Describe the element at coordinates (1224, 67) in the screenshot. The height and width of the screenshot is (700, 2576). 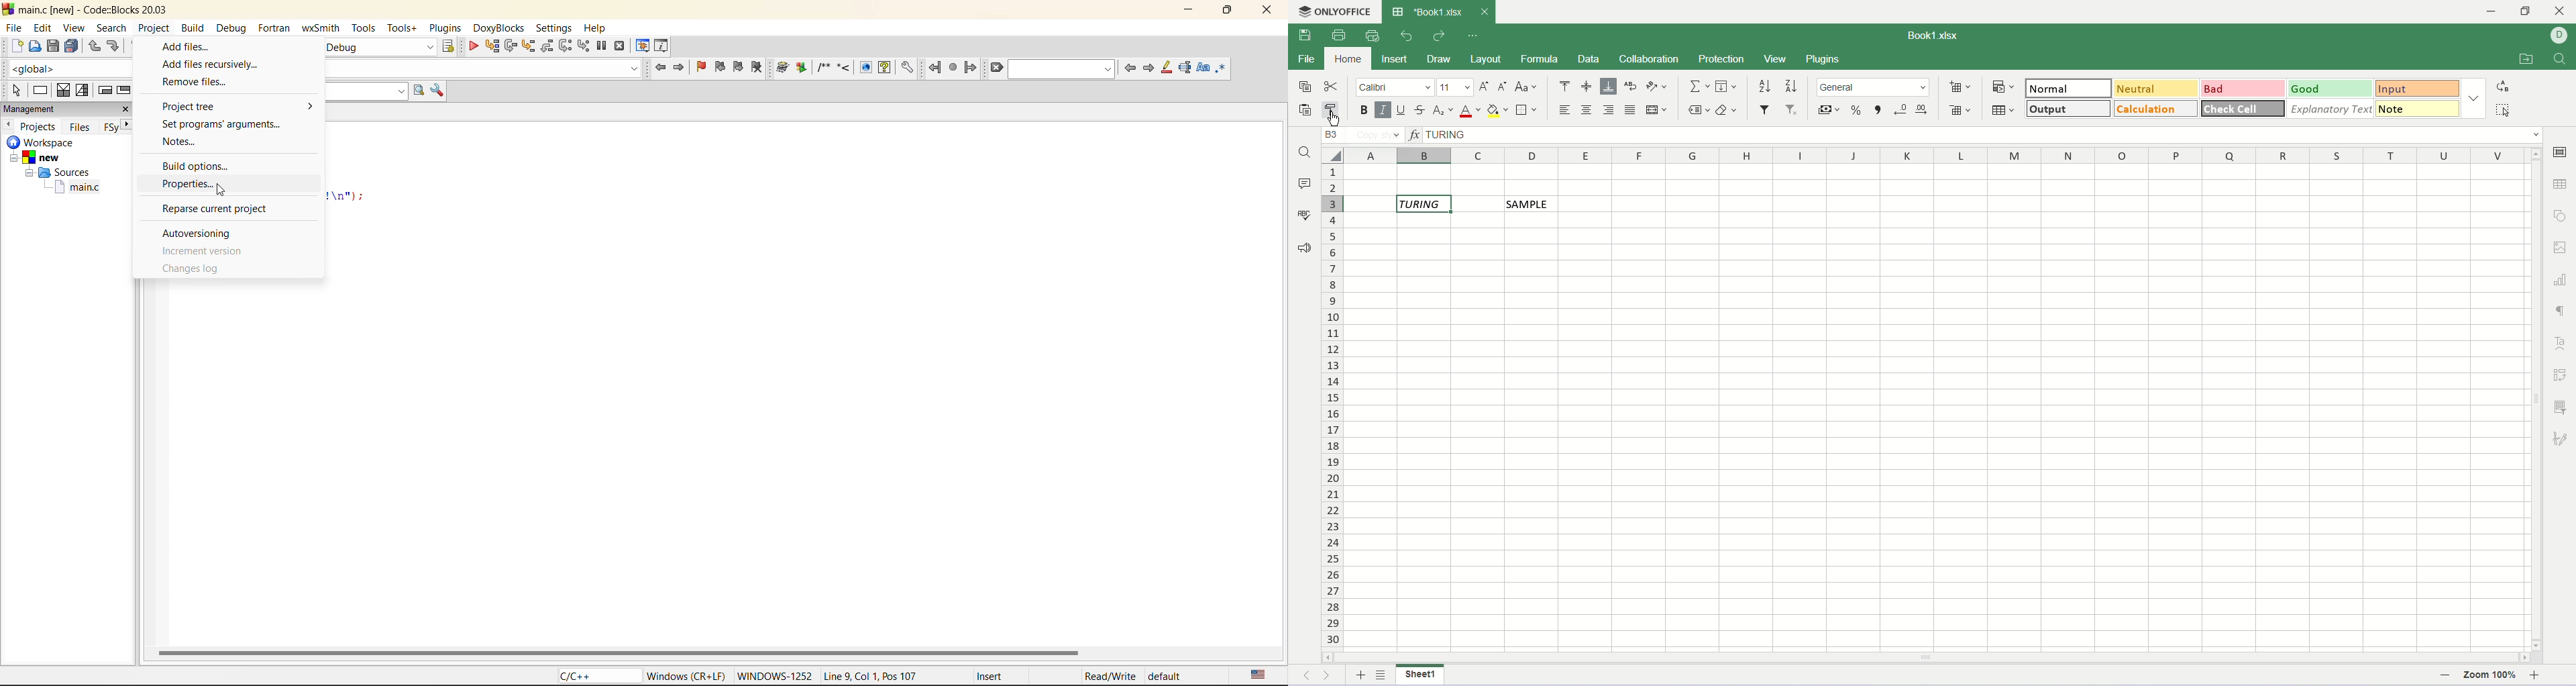
I see `use regex` at that location.